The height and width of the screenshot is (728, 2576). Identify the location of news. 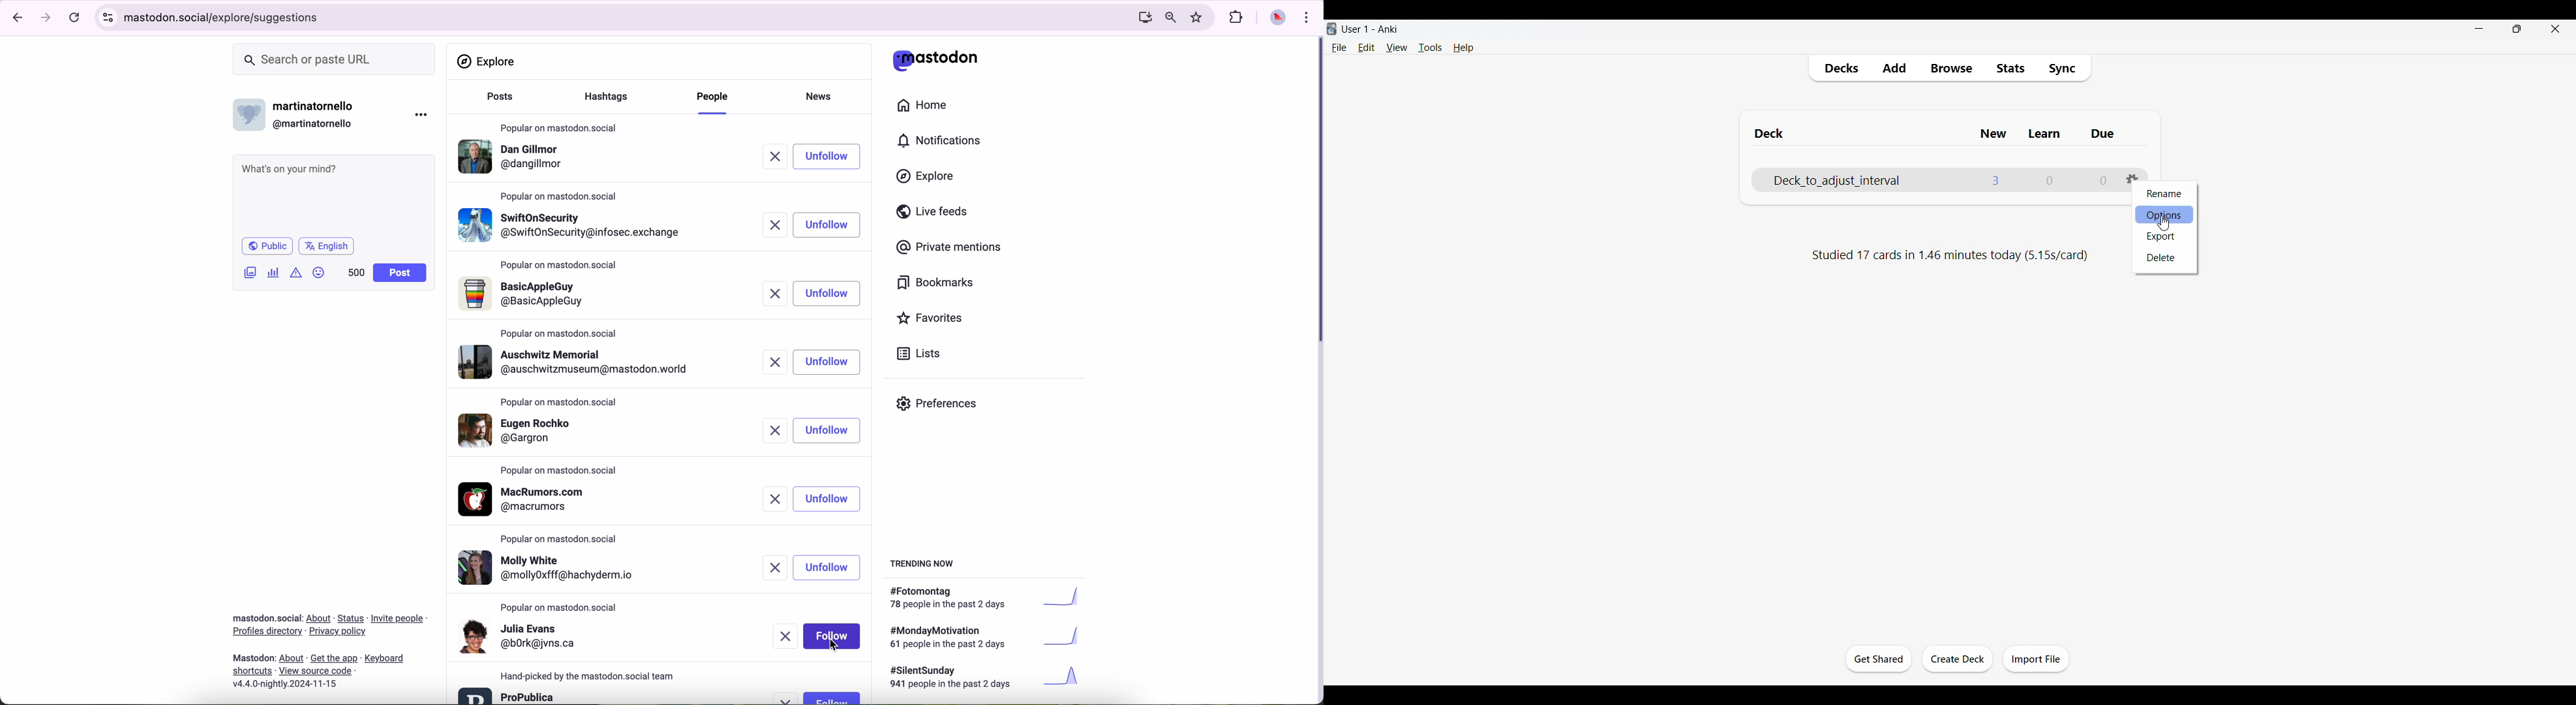
(822, 95).